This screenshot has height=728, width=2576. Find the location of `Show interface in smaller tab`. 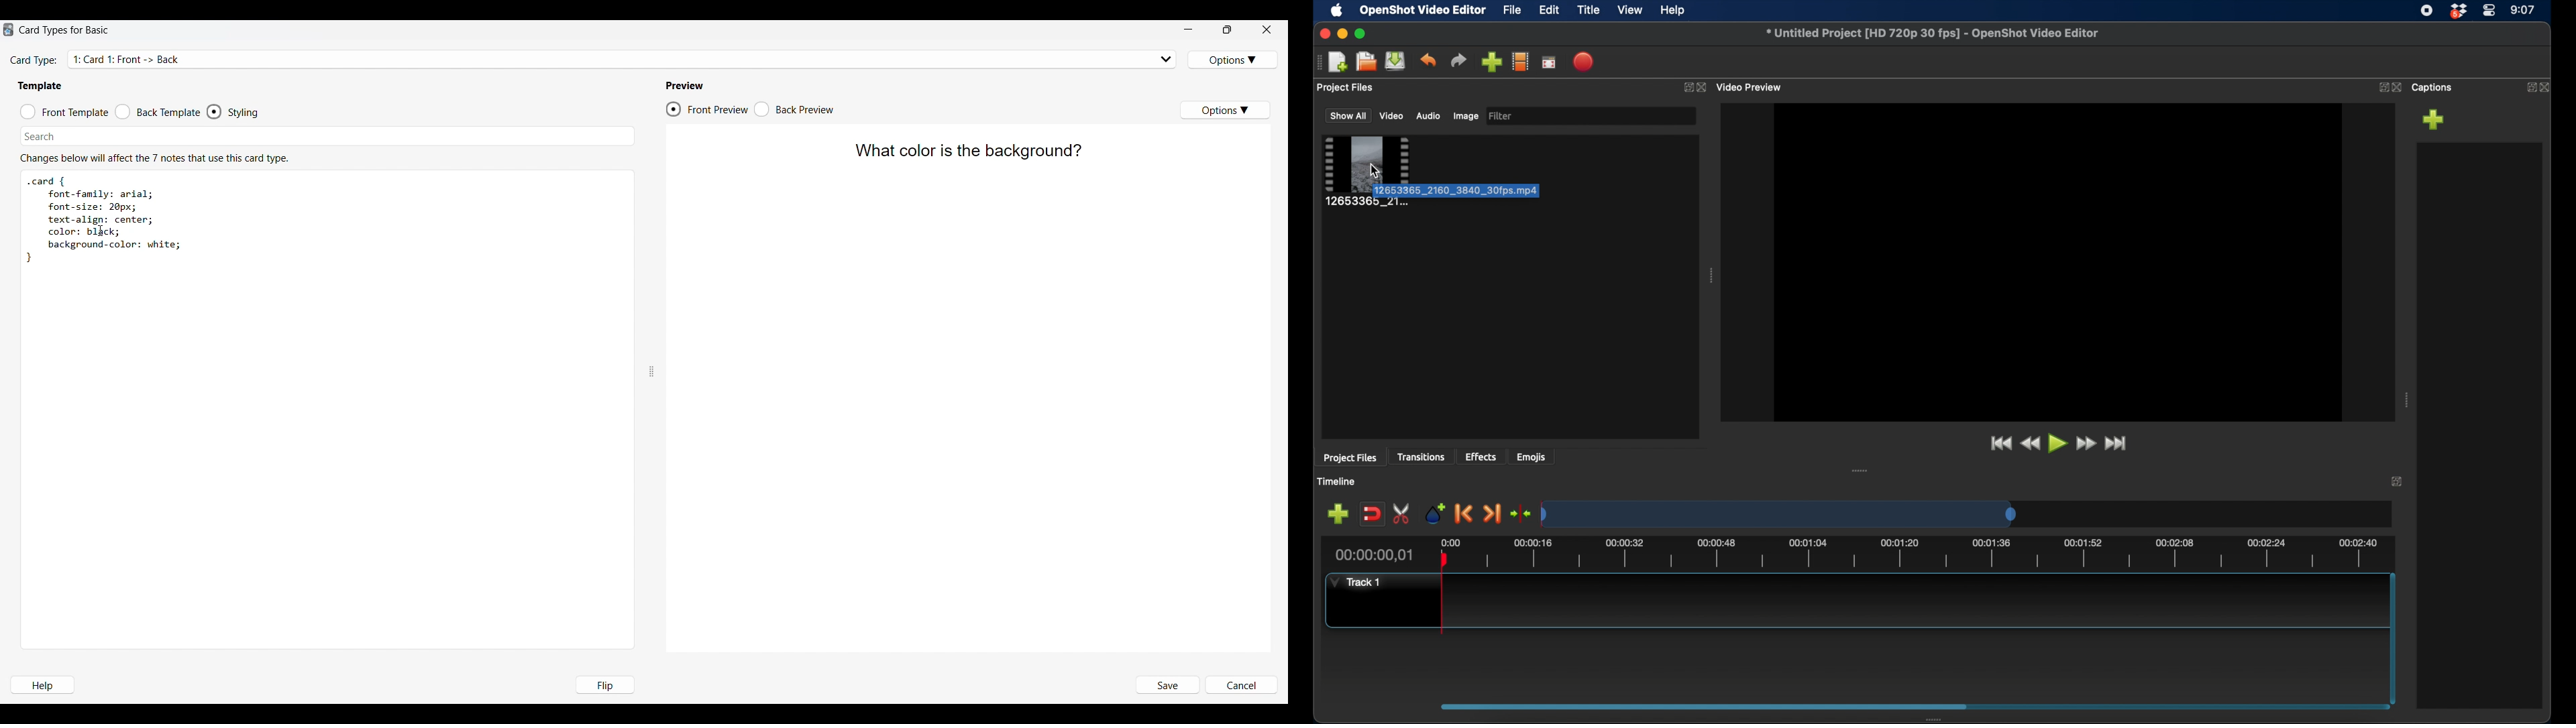

Show interface in smaller tab is located at coordinates (1228, 29).